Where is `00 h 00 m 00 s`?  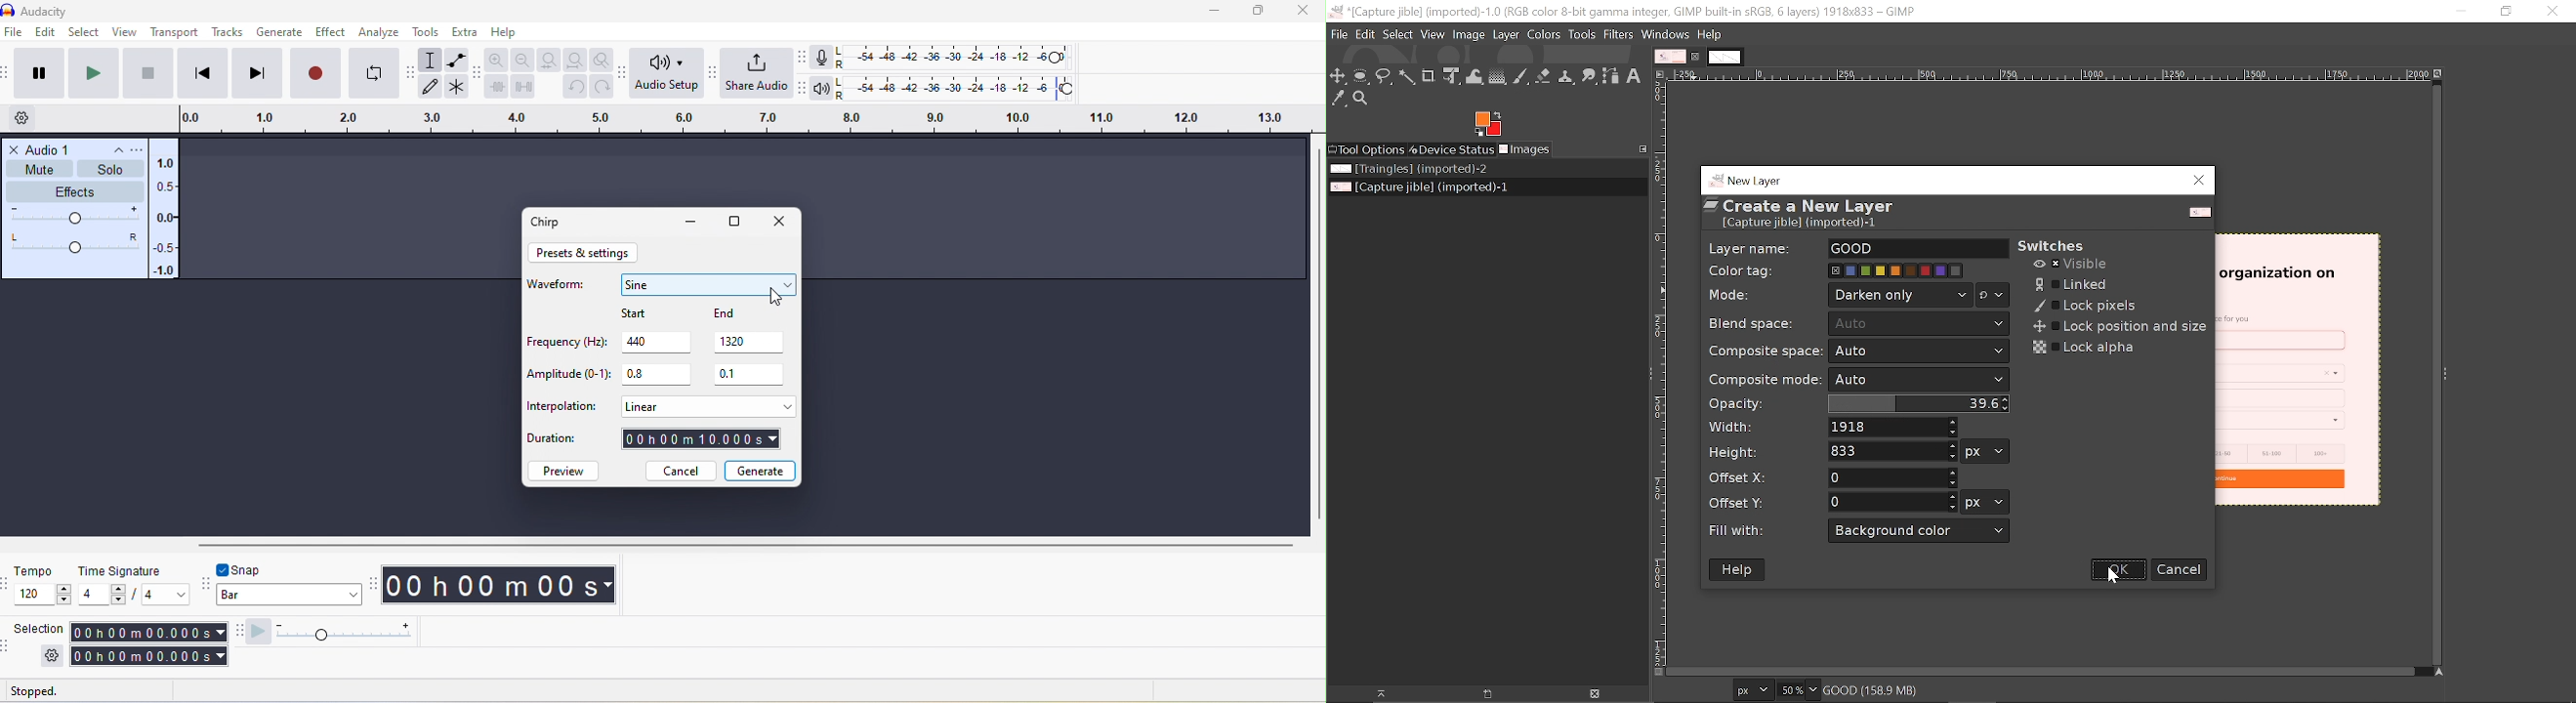 00 h 00 m 00 s is located at coordinates (503, 586).